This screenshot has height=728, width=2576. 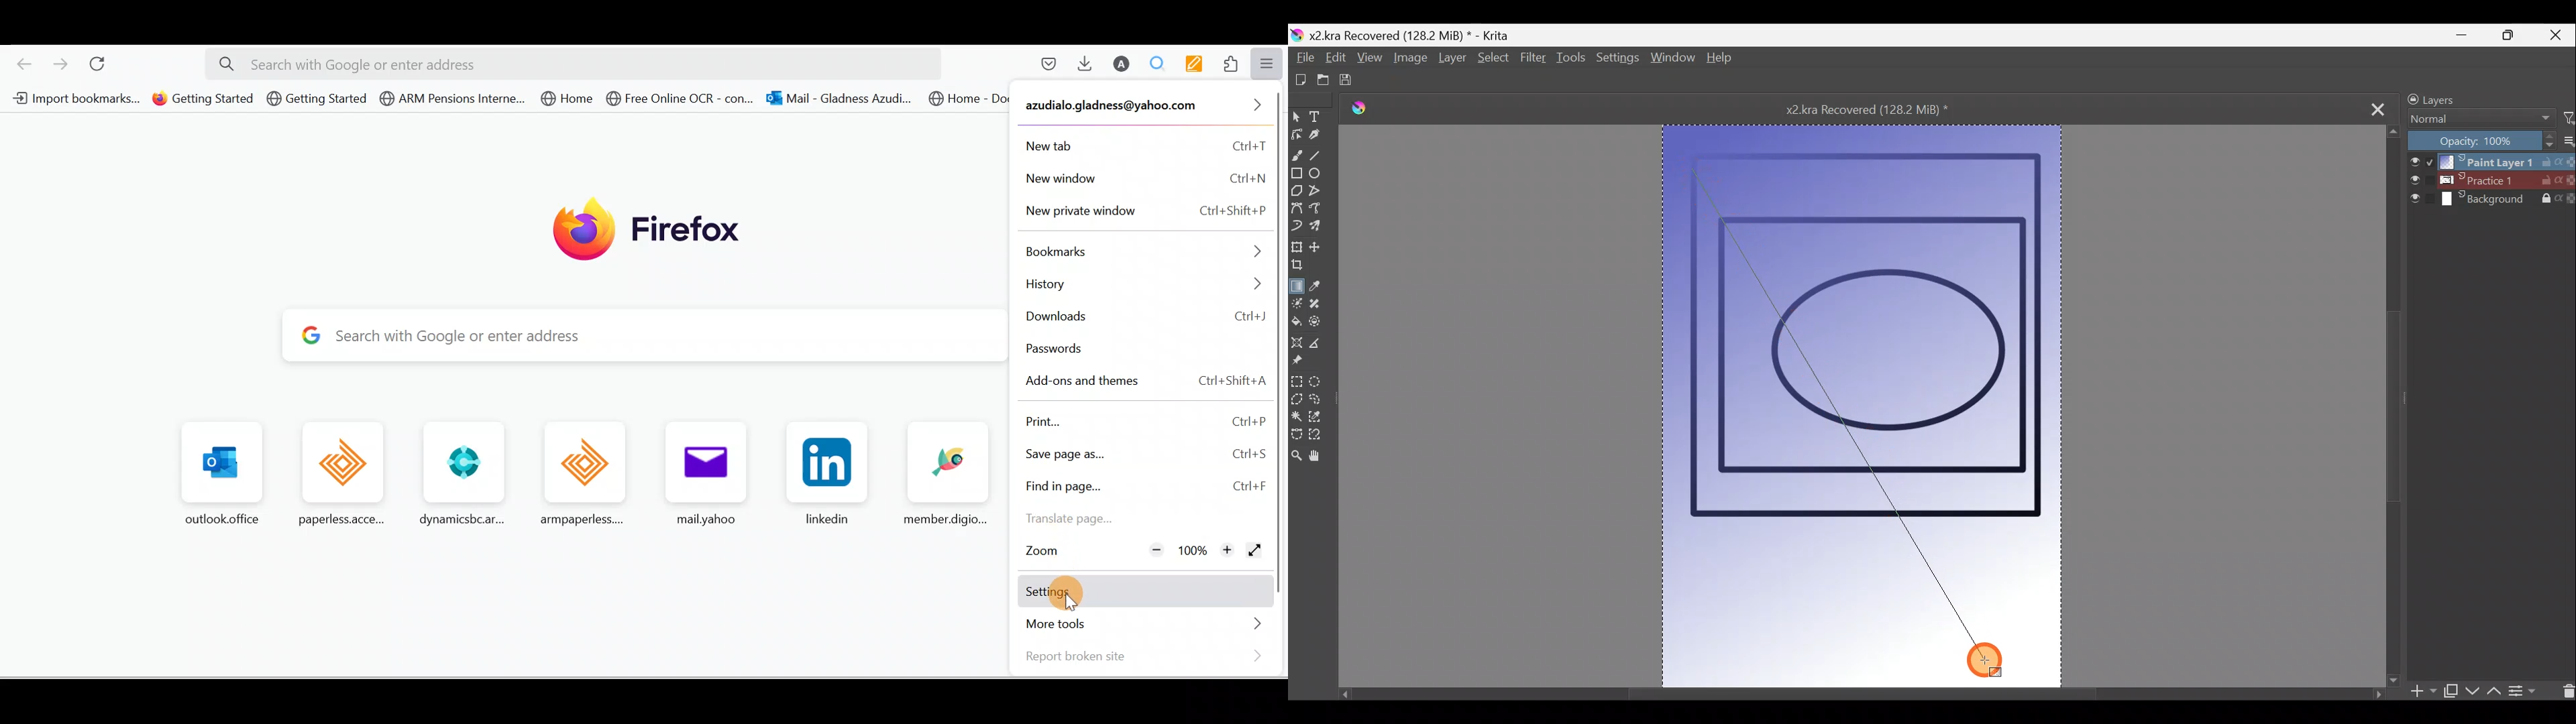 What do you see at coordinates (1158, 551) in the screenshot?
I see `Zoom out` at bounding box center [1158, 551].